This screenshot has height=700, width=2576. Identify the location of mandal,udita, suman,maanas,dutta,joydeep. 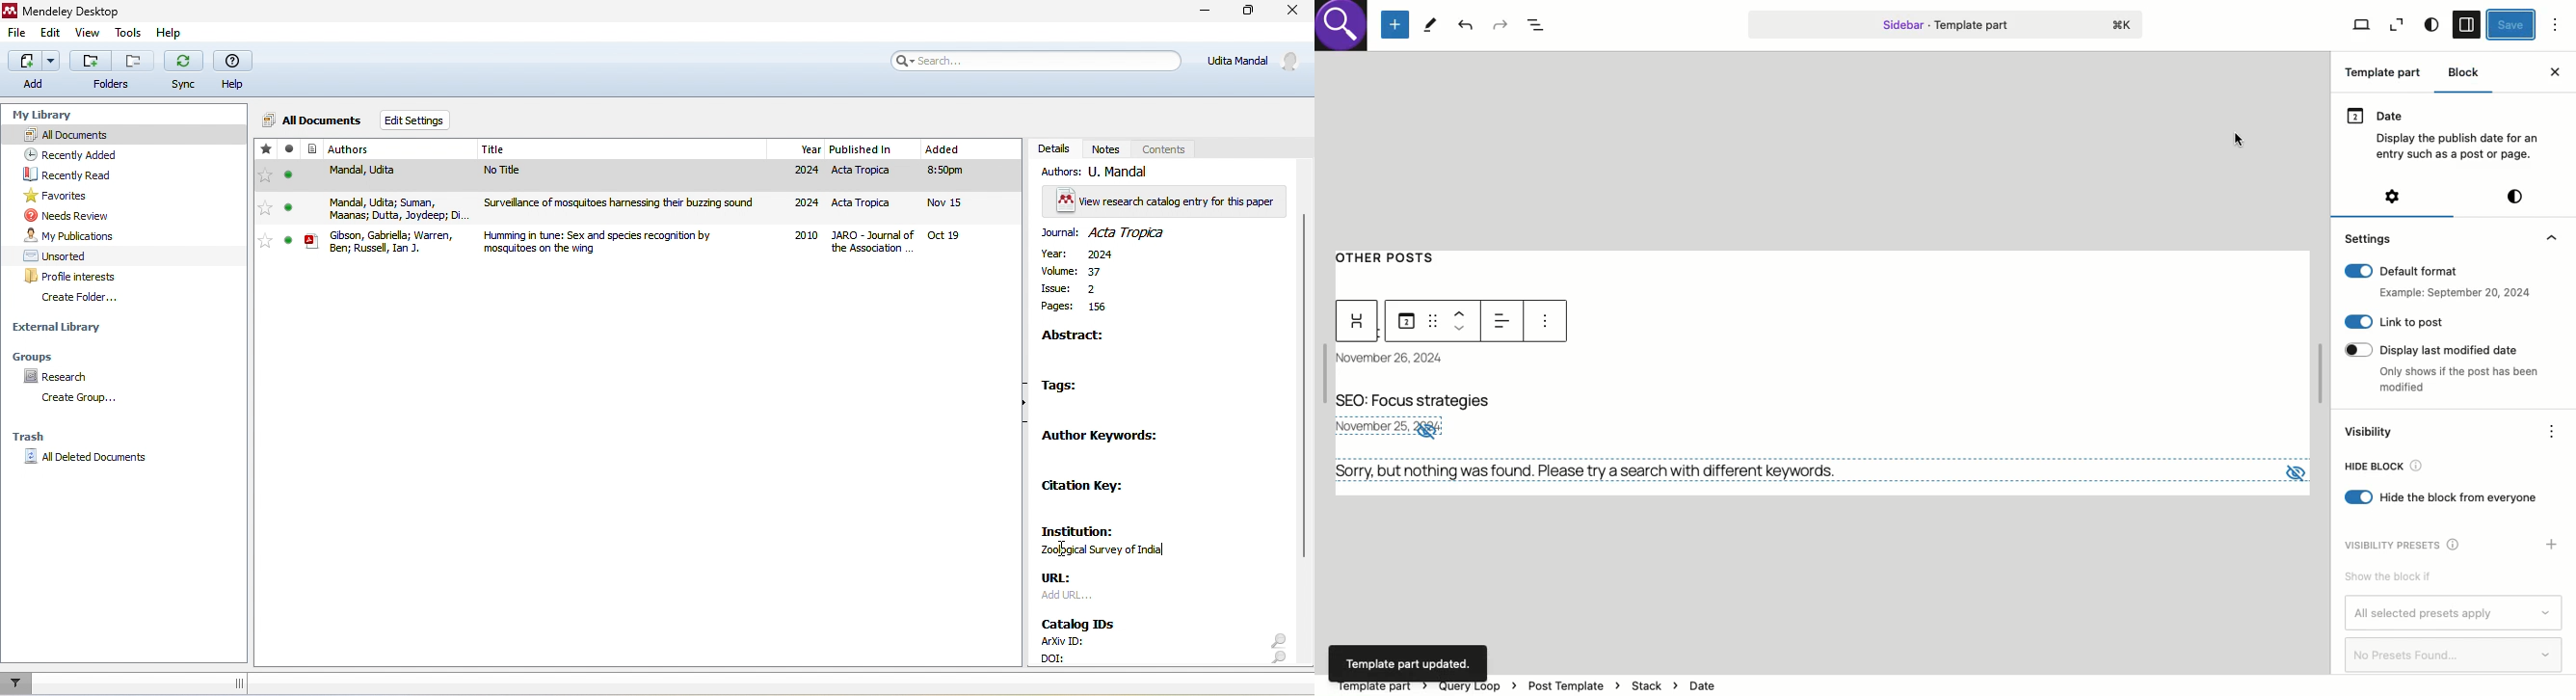
(376, 207).